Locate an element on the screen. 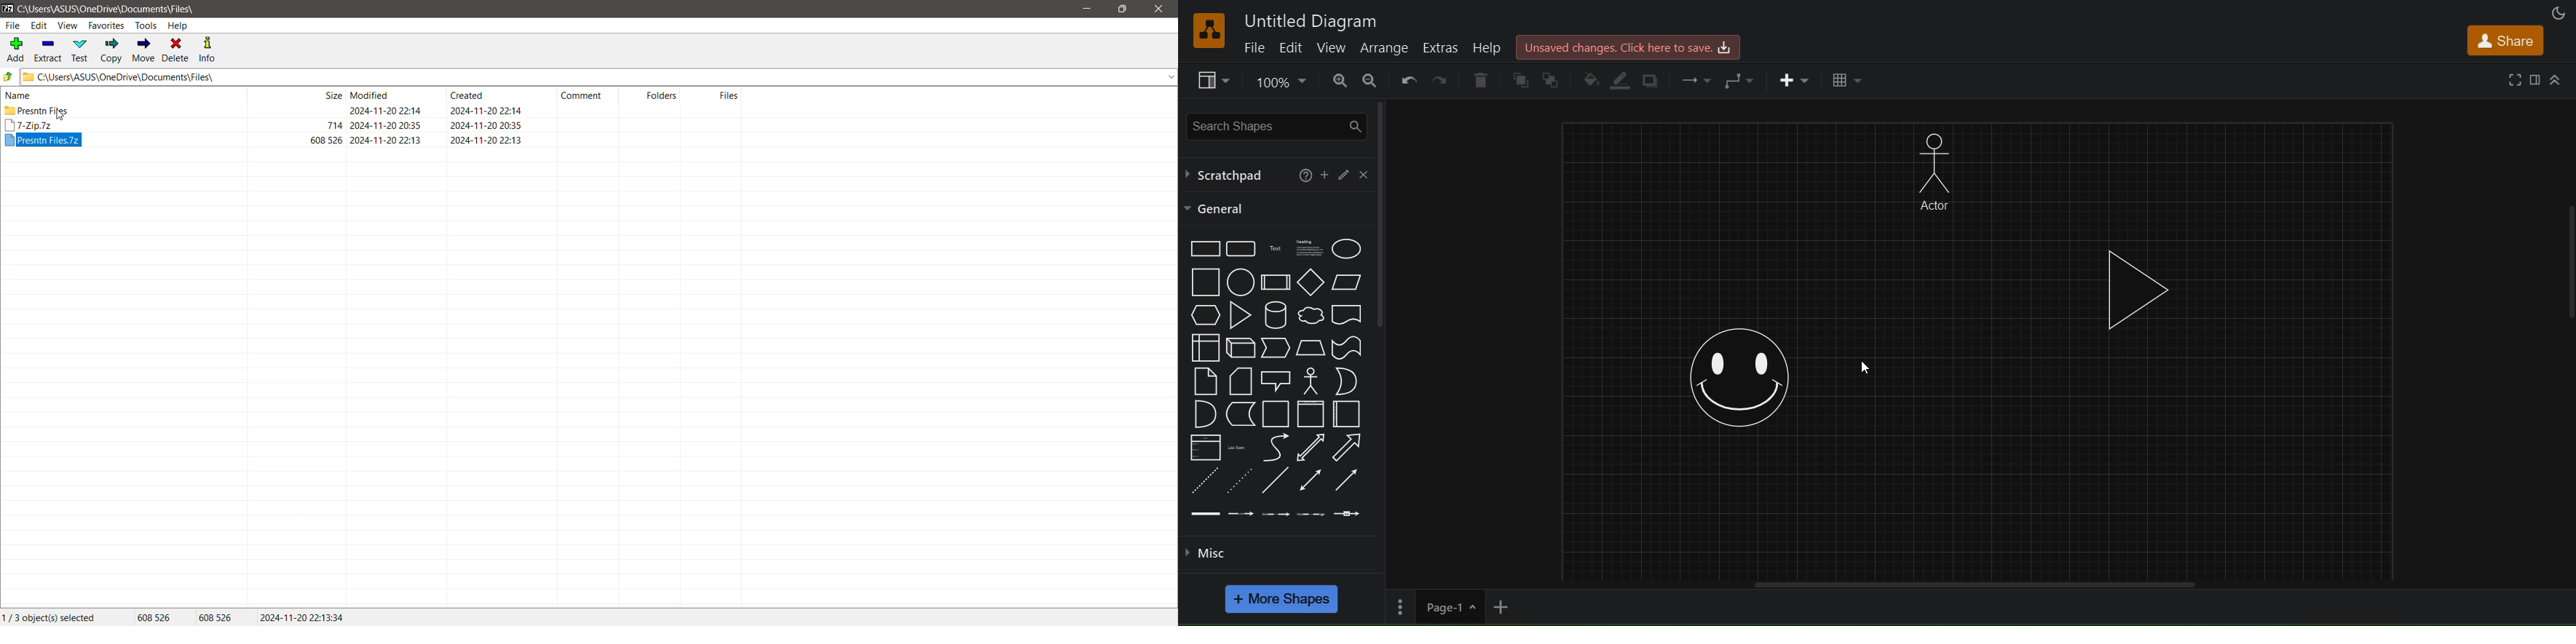 The width and height of the screenshot is (2576, 644). untitled diagram is located at coordinates (1313, 20).